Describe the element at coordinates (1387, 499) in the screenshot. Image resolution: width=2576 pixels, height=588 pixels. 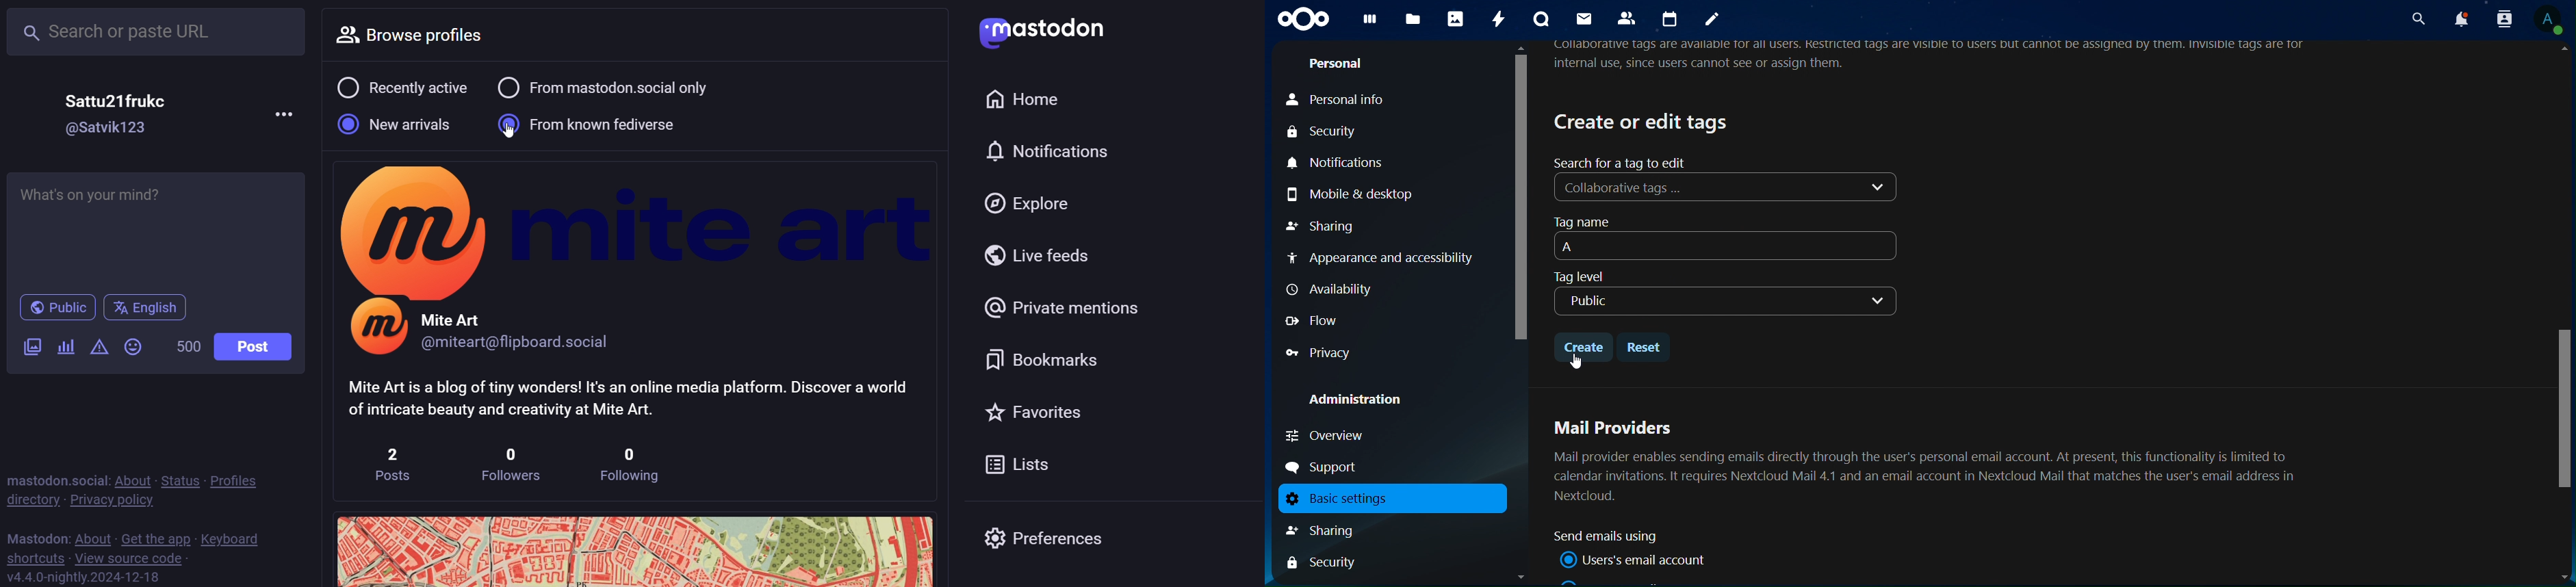
I see `basic settings` at that location.